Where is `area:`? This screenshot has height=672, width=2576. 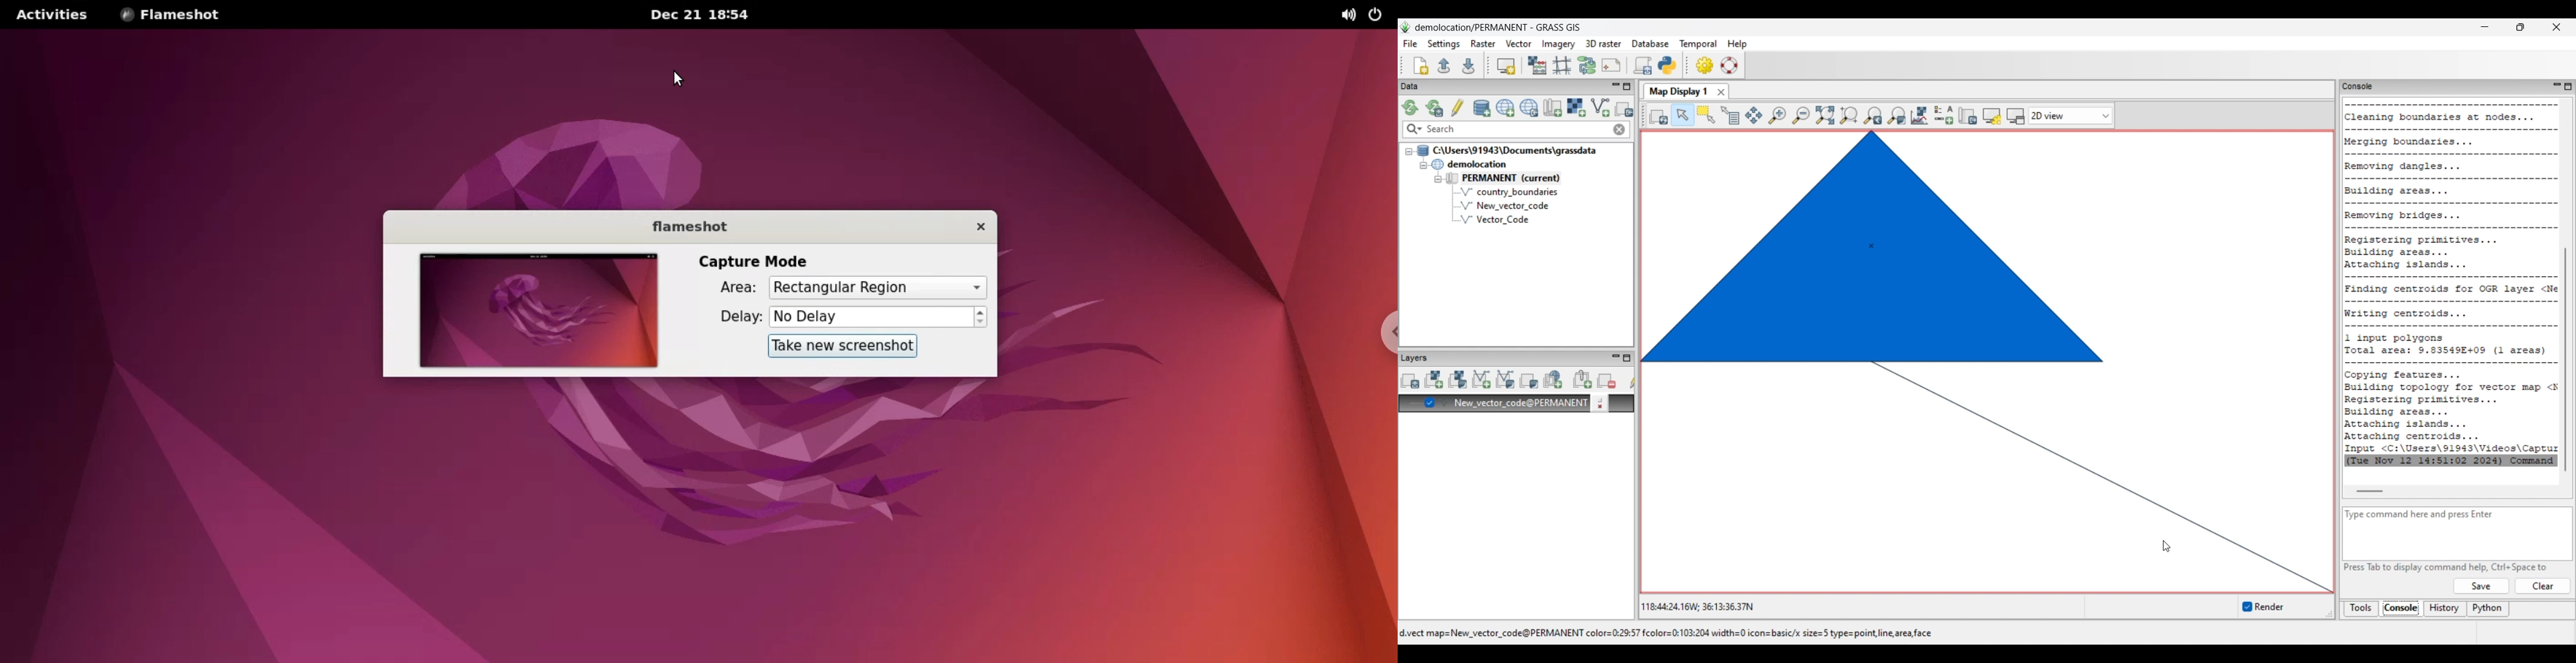
area: is located at coordinates (735, 289).